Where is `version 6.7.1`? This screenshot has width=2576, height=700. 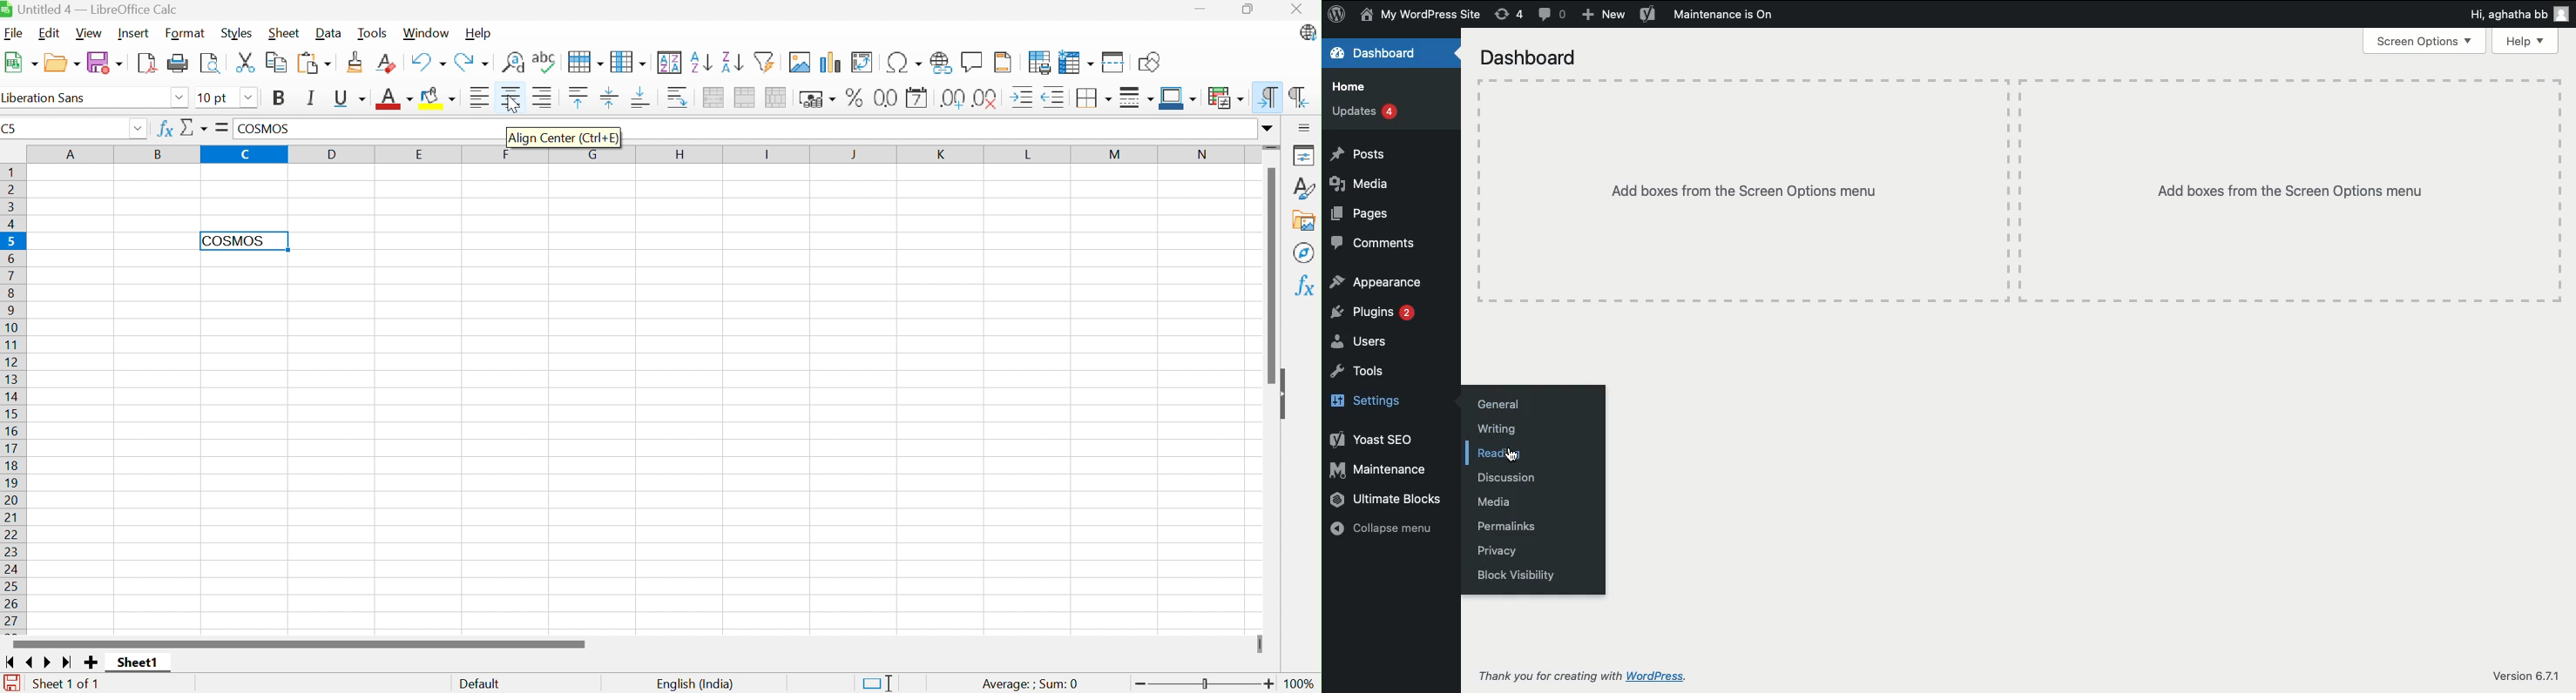
version 6.7.1 is located at coordinates (2529, 676).